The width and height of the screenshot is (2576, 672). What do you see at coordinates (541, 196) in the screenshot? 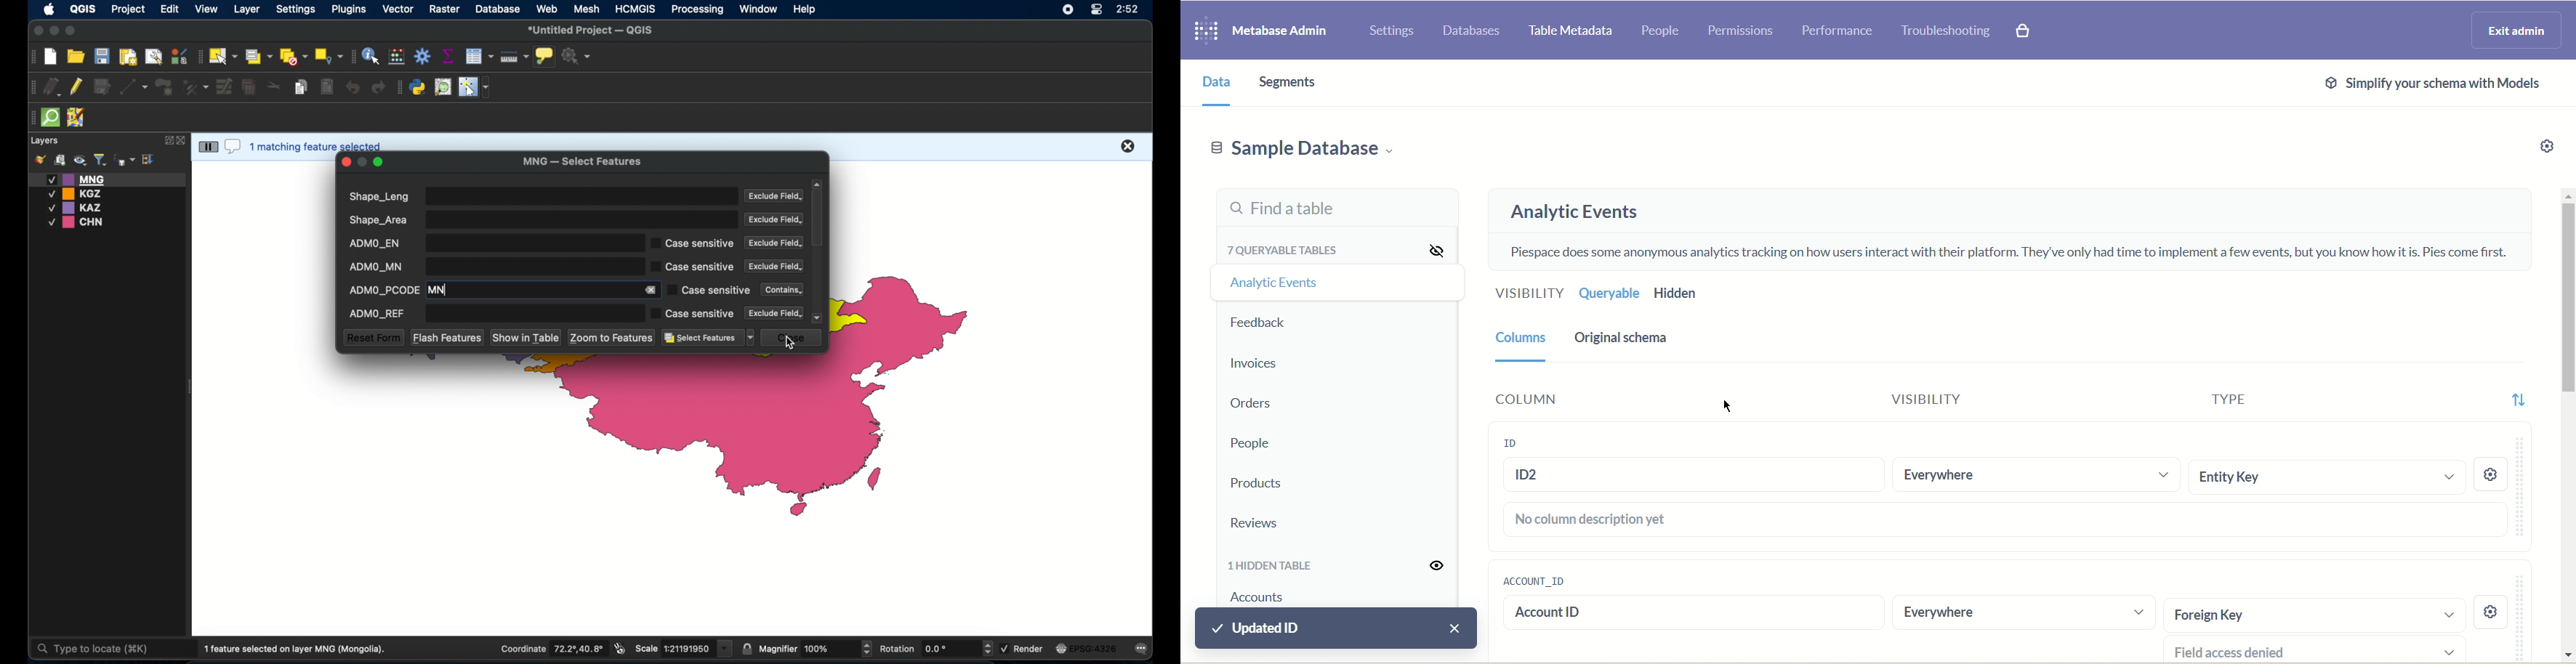
I see `shape_LEng` at bounding box center [541, 196].